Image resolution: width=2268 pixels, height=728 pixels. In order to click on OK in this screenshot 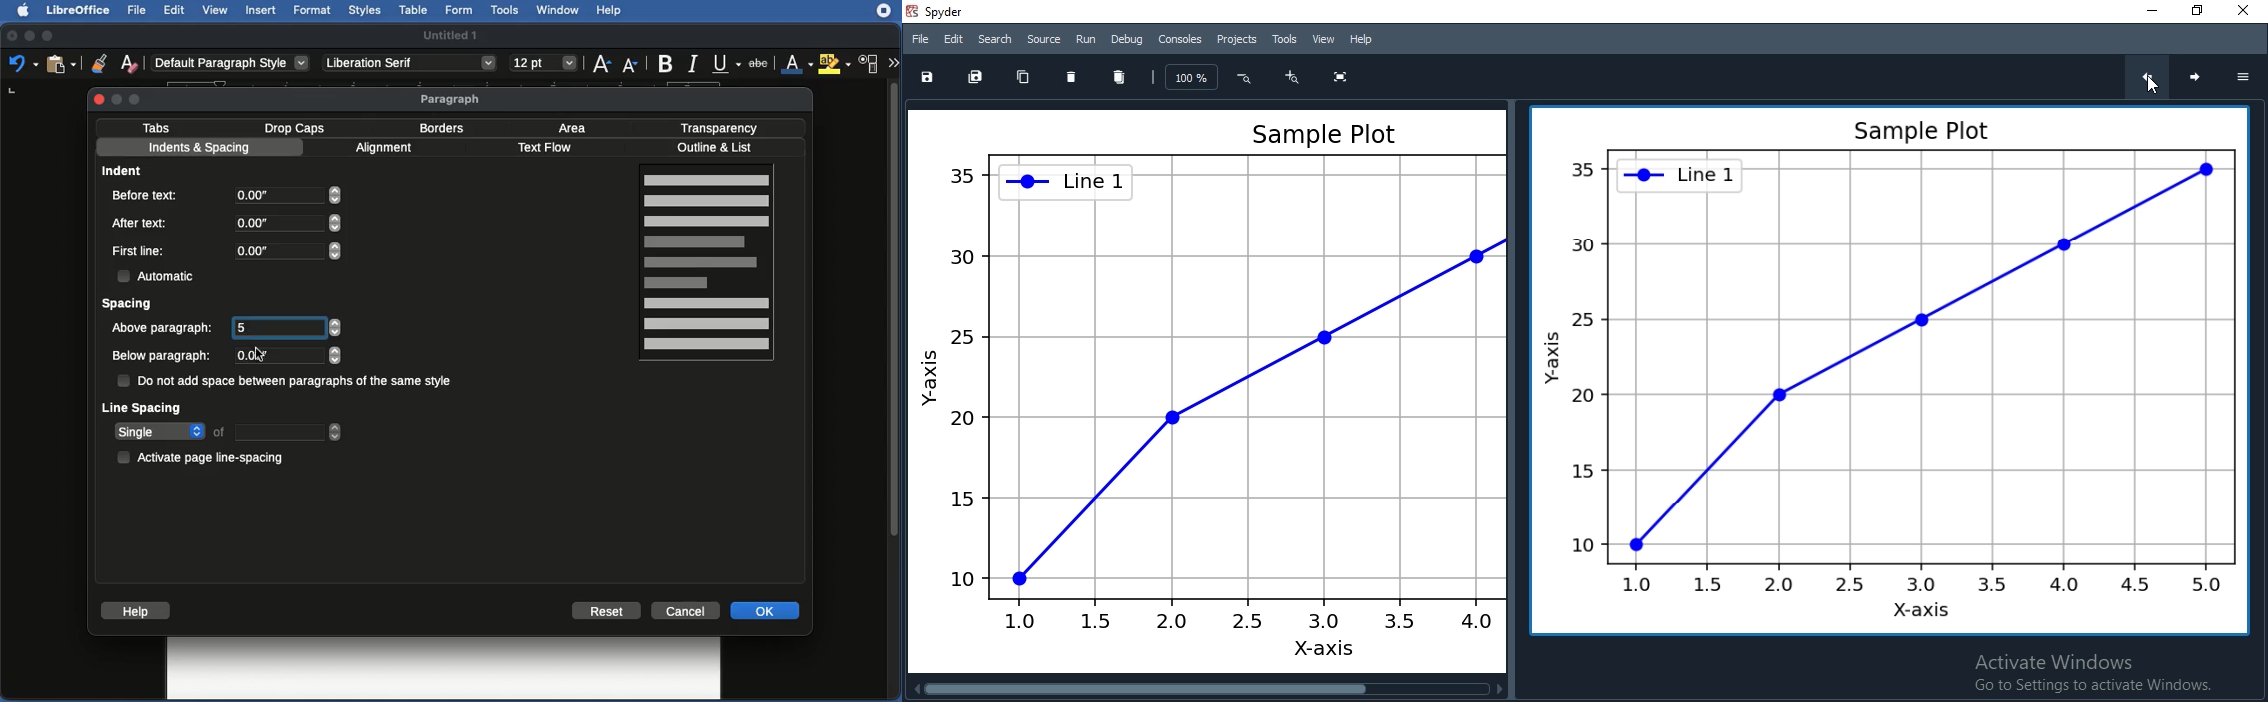, I will do `click(767, 611)`.